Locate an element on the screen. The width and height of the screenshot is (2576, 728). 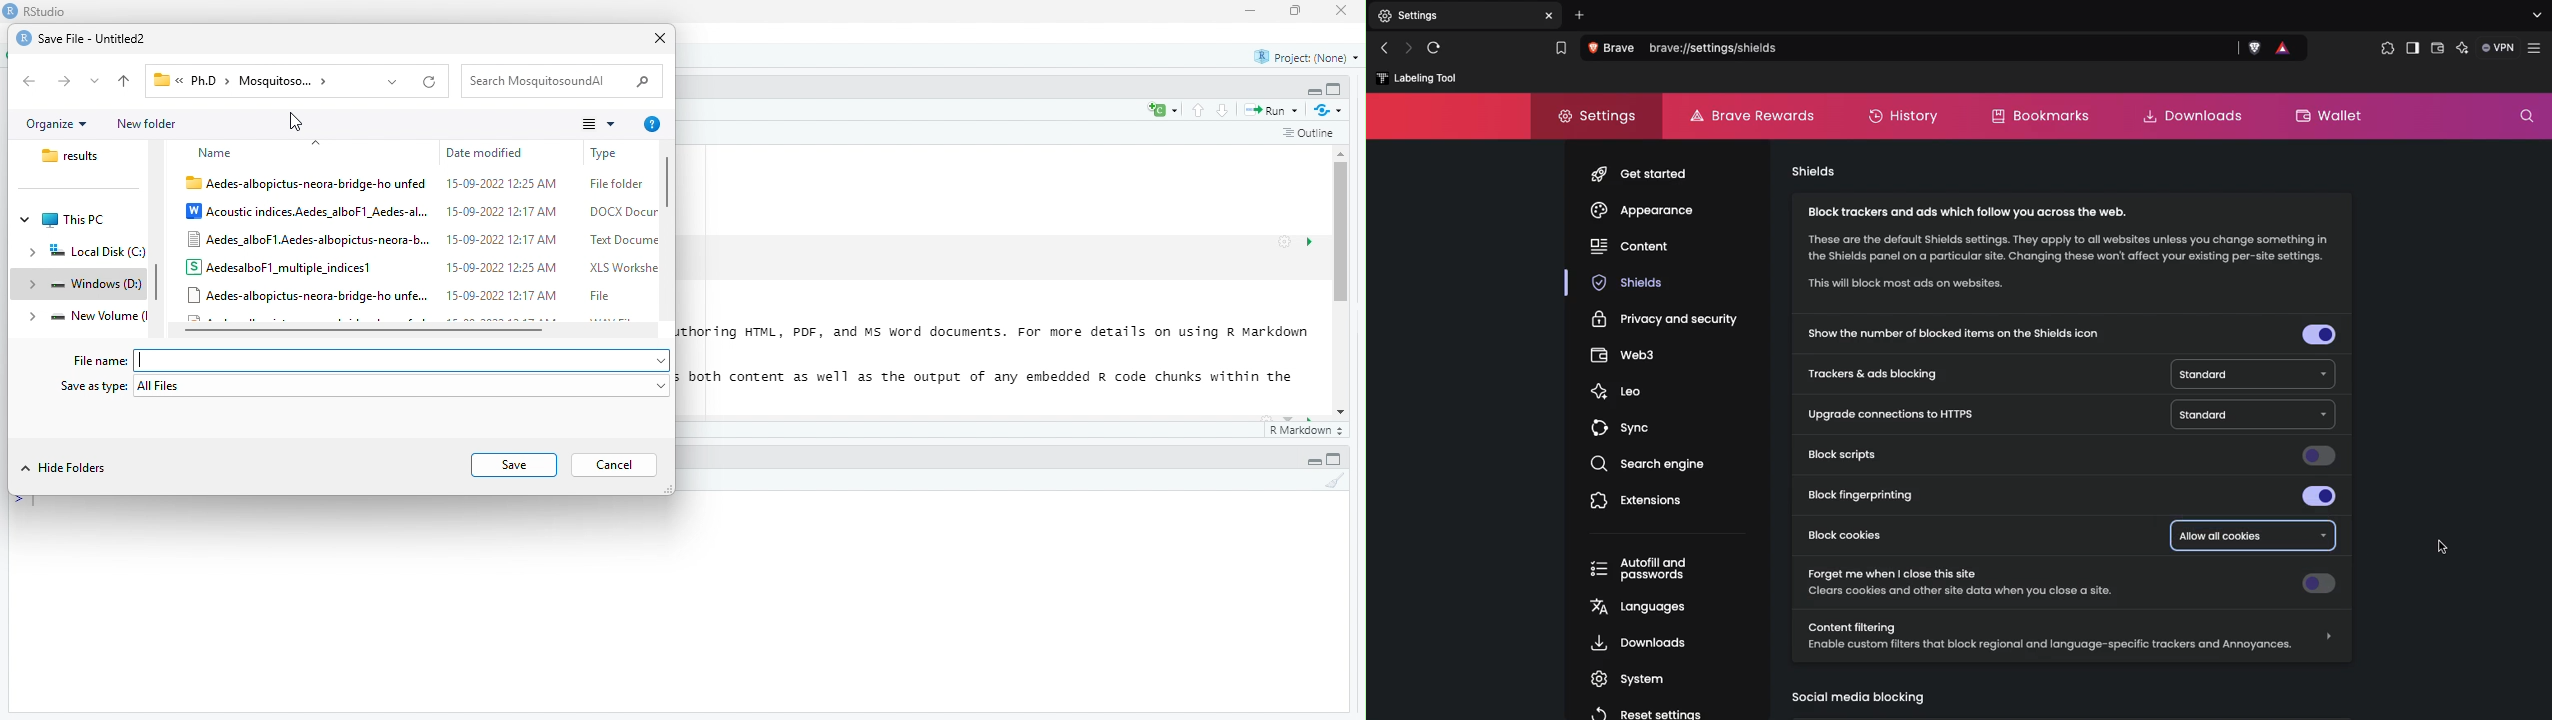
File name: is located at coordinates (392, 361).